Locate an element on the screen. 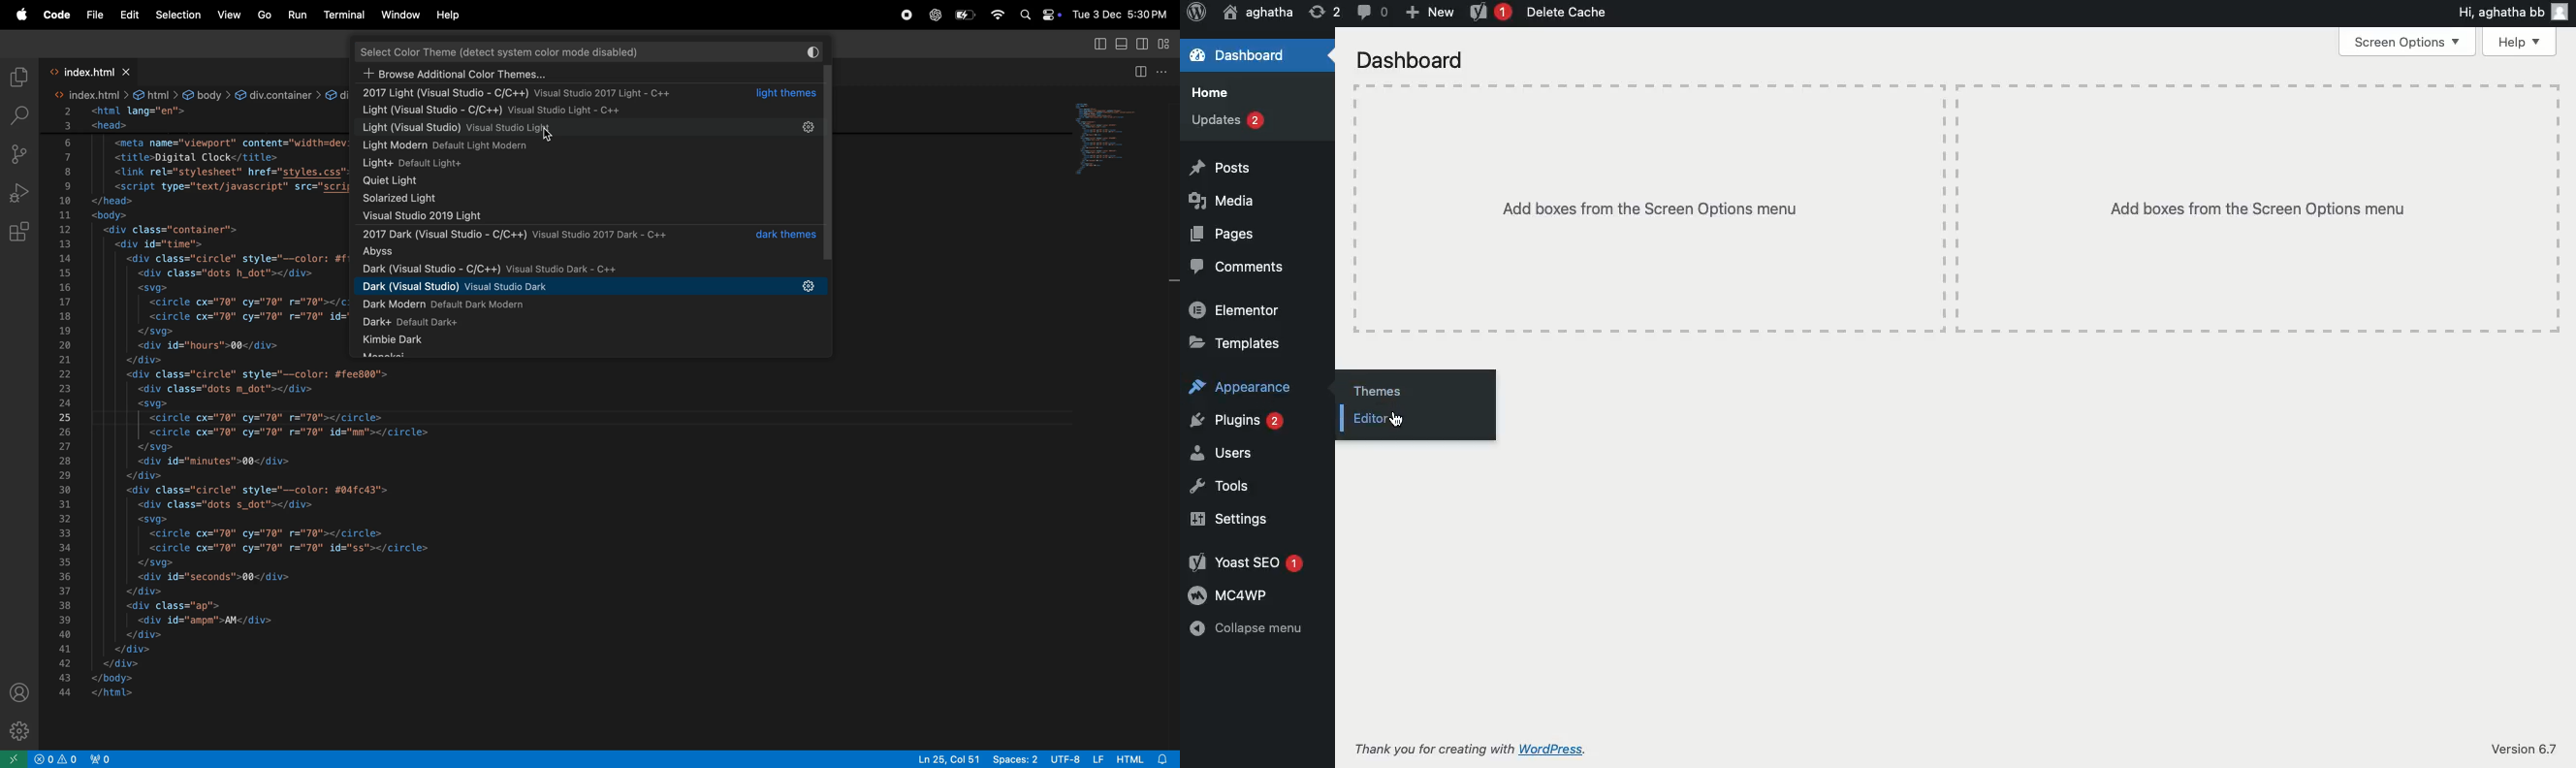 Image resolution: width=2576 pixels, height=784 pixels. code block is located at coordinates (189, 394).